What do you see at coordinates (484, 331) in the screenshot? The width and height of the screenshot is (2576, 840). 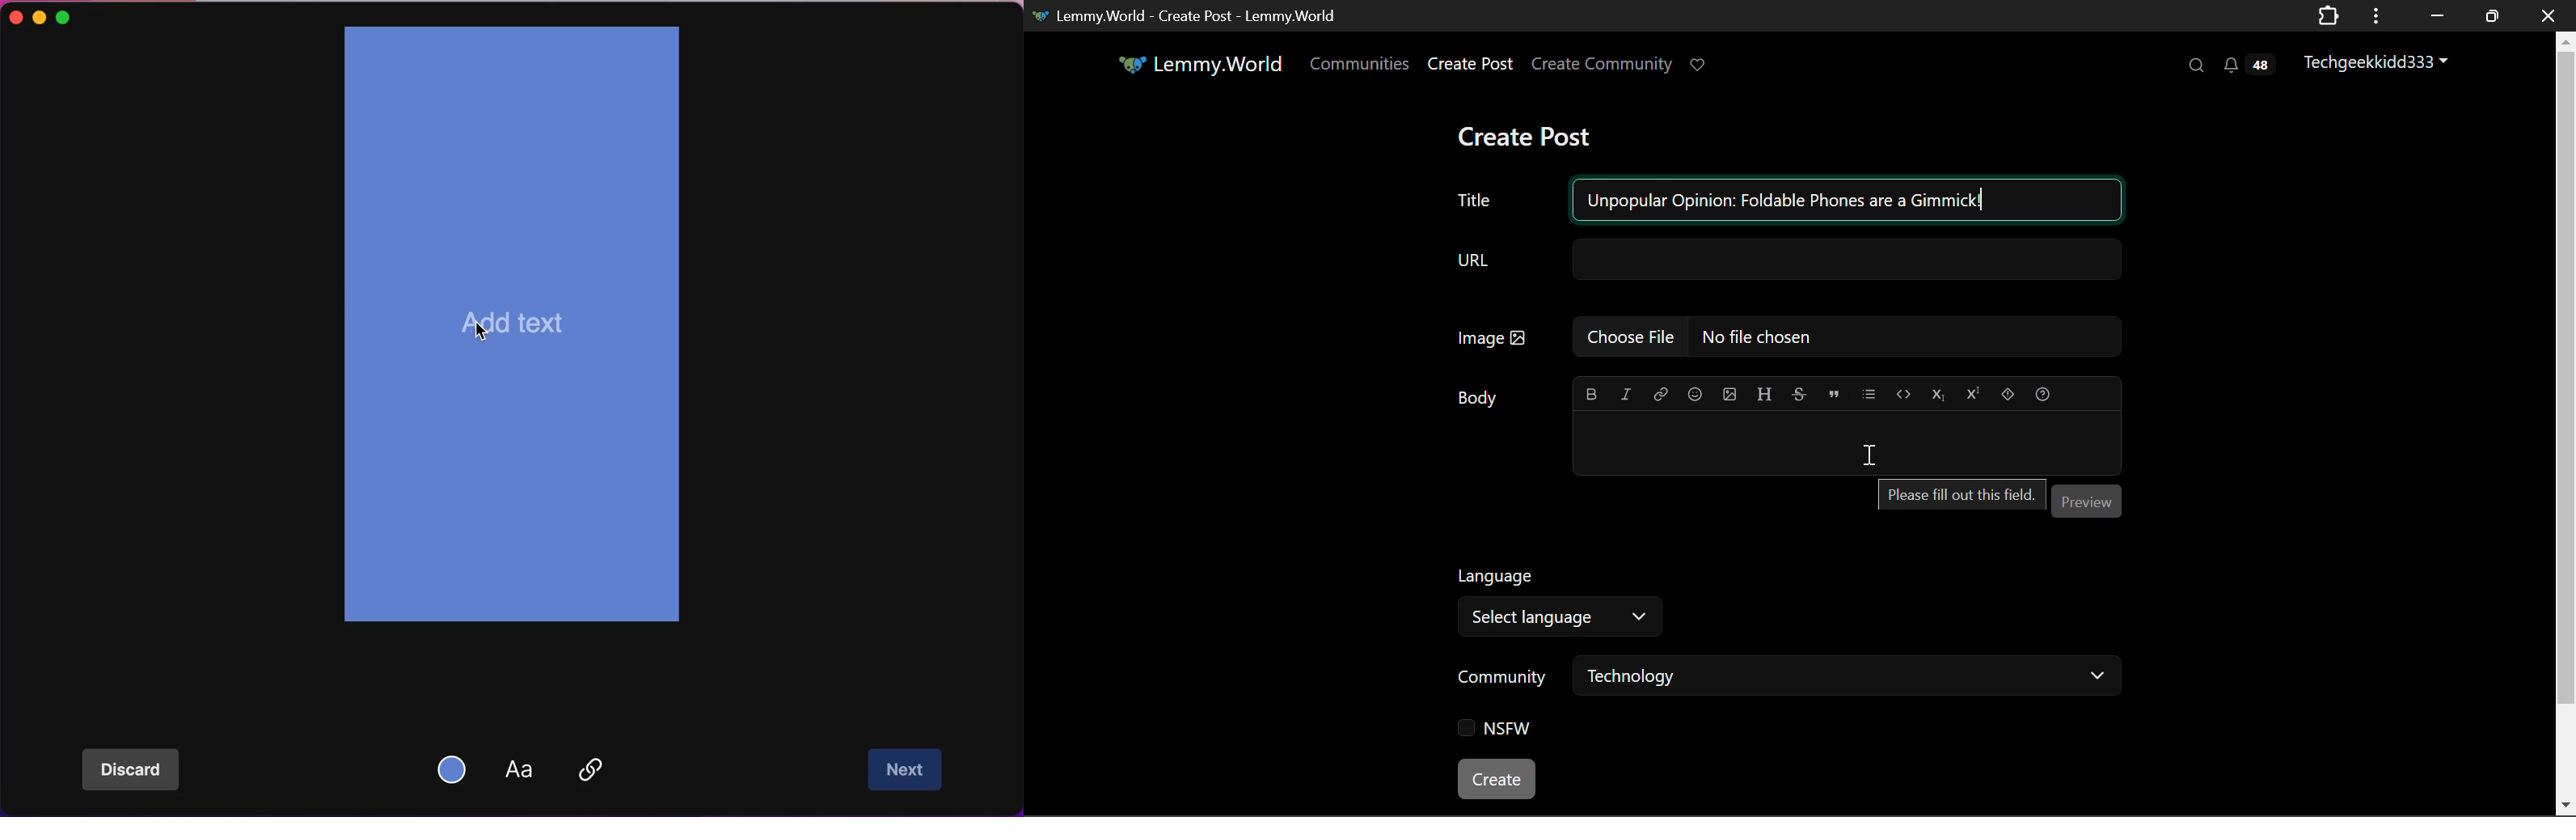 I see `cursor` at bounding box center [484, 331].